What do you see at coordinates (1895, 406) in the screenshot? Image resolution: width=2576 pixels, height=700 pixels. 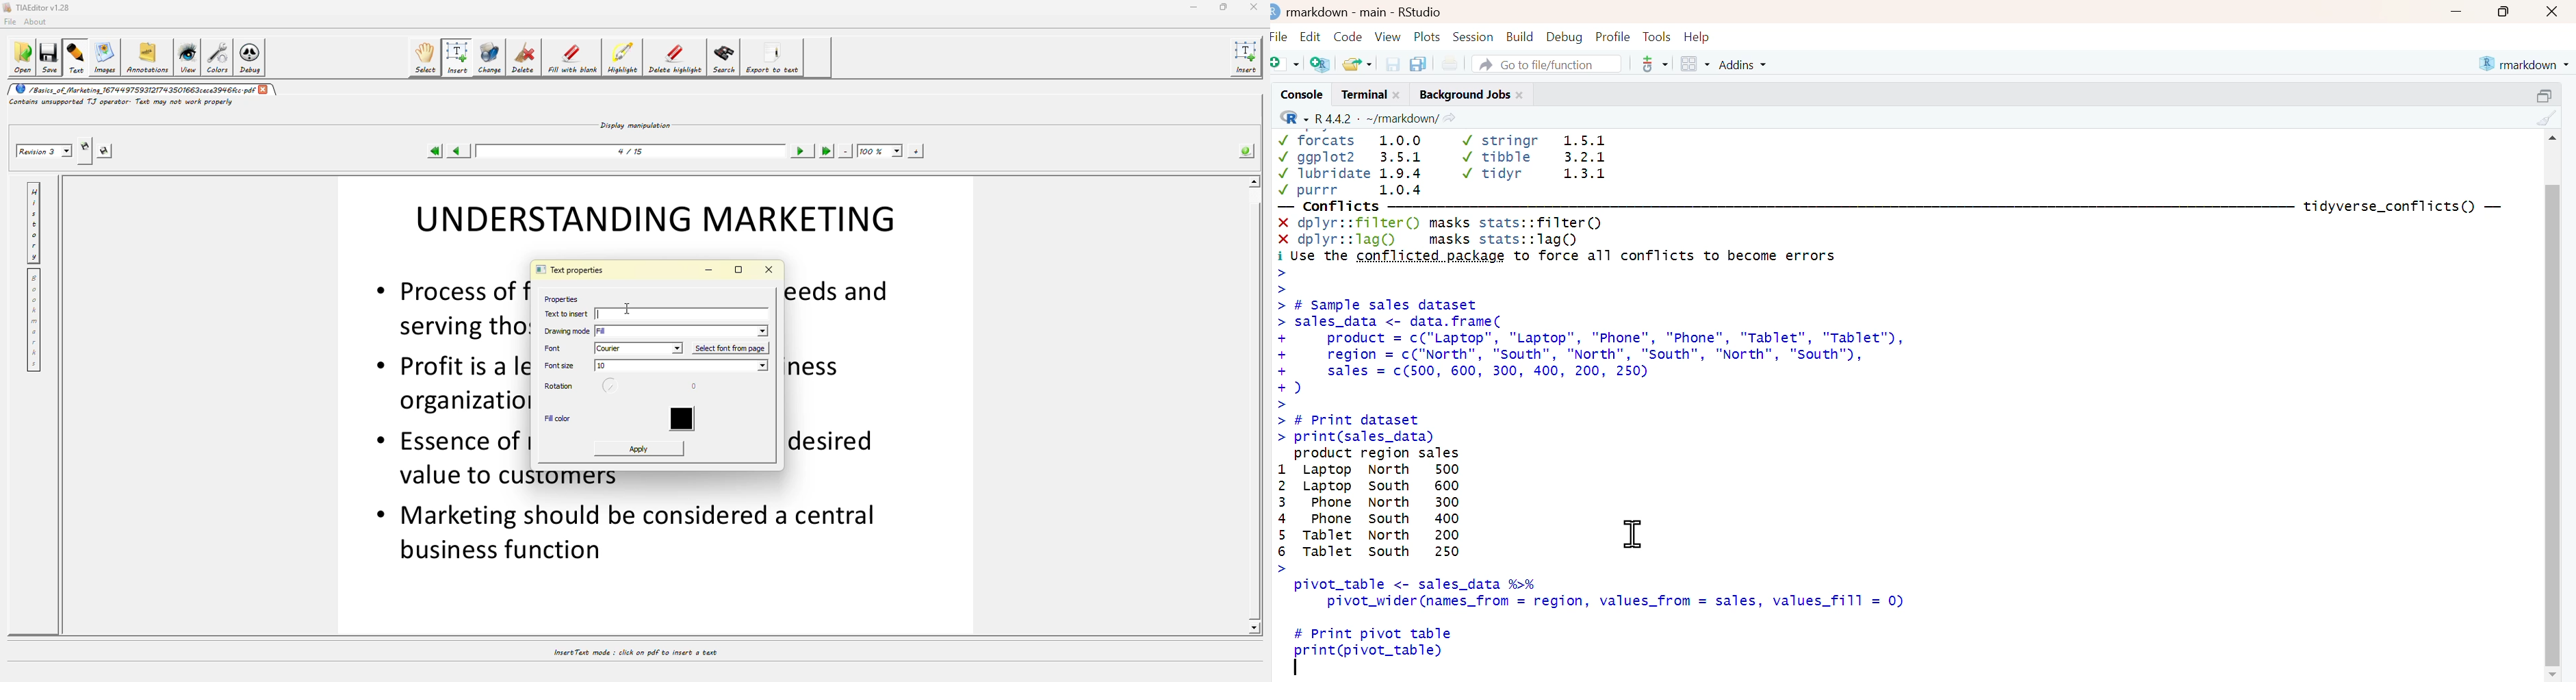 I see `v forcats 1.0.0 Vv stringr 1.5.1
Vv ggplot2 3.5.1 Vv tibble 3.2.1
Vv lubridate 1.9.4 Vv tidyr 1.3.1
Vv purrr 1.0.4
— confljcts ——MM — ———  ___—————————— tidyverse_conflicts() —
X dplyr::filter() masks stats::filter(Q)
X dplyr::lagQ masks stats::lagQ)
i Use the conflicted package to force all conflicts to become errors
>
>
> # sample sales dataset
> sales_data <- data.frame(
+ product = c("Laptop"”, "Laptop", "Phone", "Phone", "Tablet", "Tablet"),
+ region = c("North"”, "south", "North", "south", "North", "south",
+ sales = c(500, 600, 300, 400, 200, 250)
+)
>
> # Print dataset
> print(sales_data)
product region sales
1 Laptop North 500
2 Laptop South 600
3 phone North 300
4 phone south 400
5 Tablet North 200 TI
6 Tablet south 250
>
pivot_table <- sales_data %>%
pivot_wider(names_from = region, values_from = sales, values_fill = 0)
# Print pivot table
print tate)` at bounding box center [1895, 406].